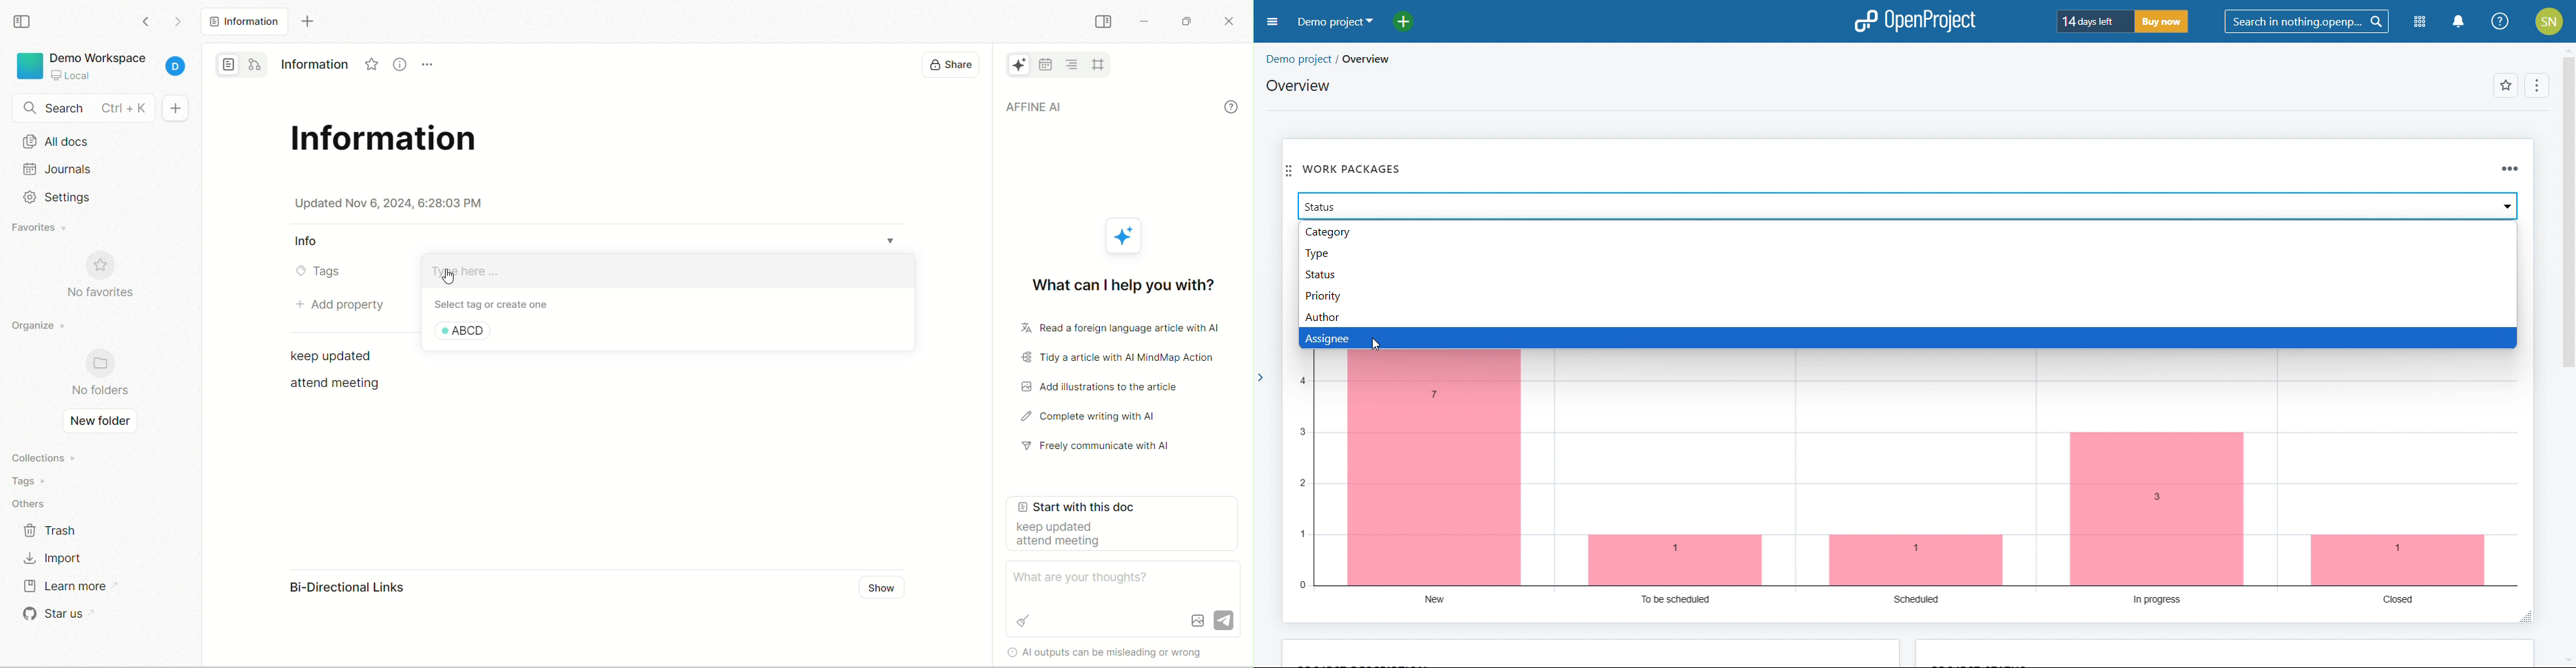  What do you see at coordinates (1353, 167) in the screenshot?
I see `work packages` at bounding box center [1353, 167].